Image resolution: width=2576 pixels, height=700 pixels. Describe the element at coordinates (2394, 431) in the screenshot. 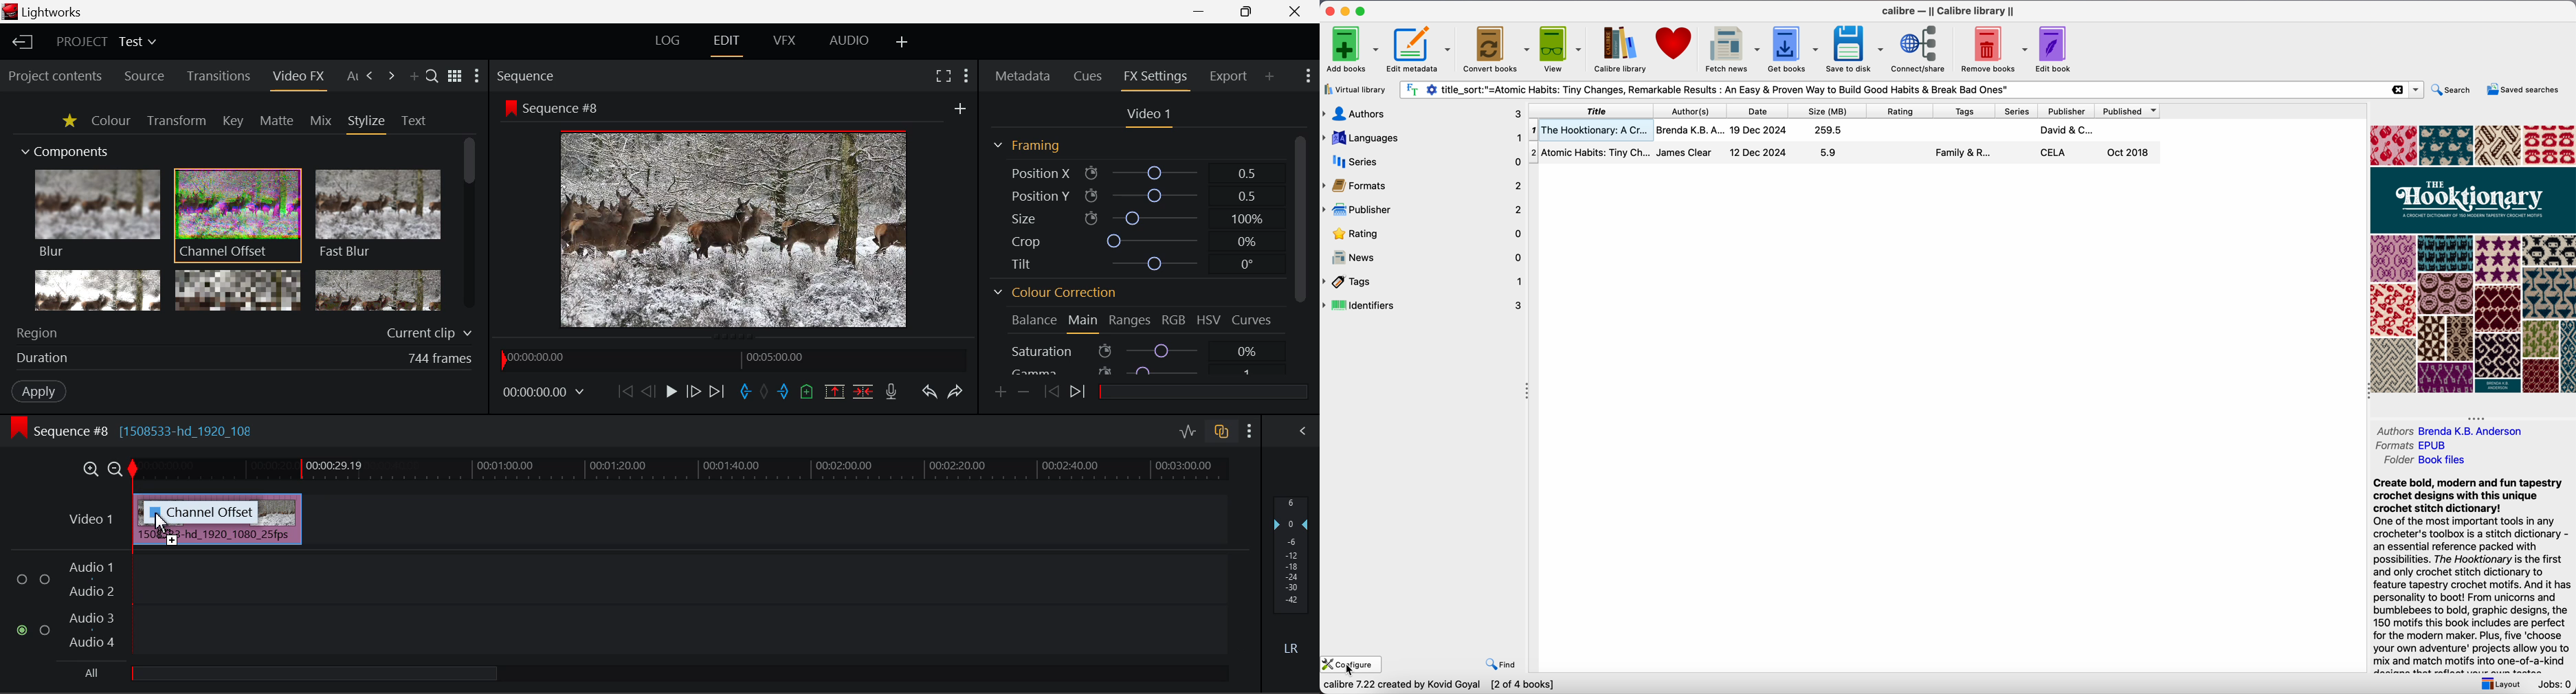

I see `Authors` at that location.